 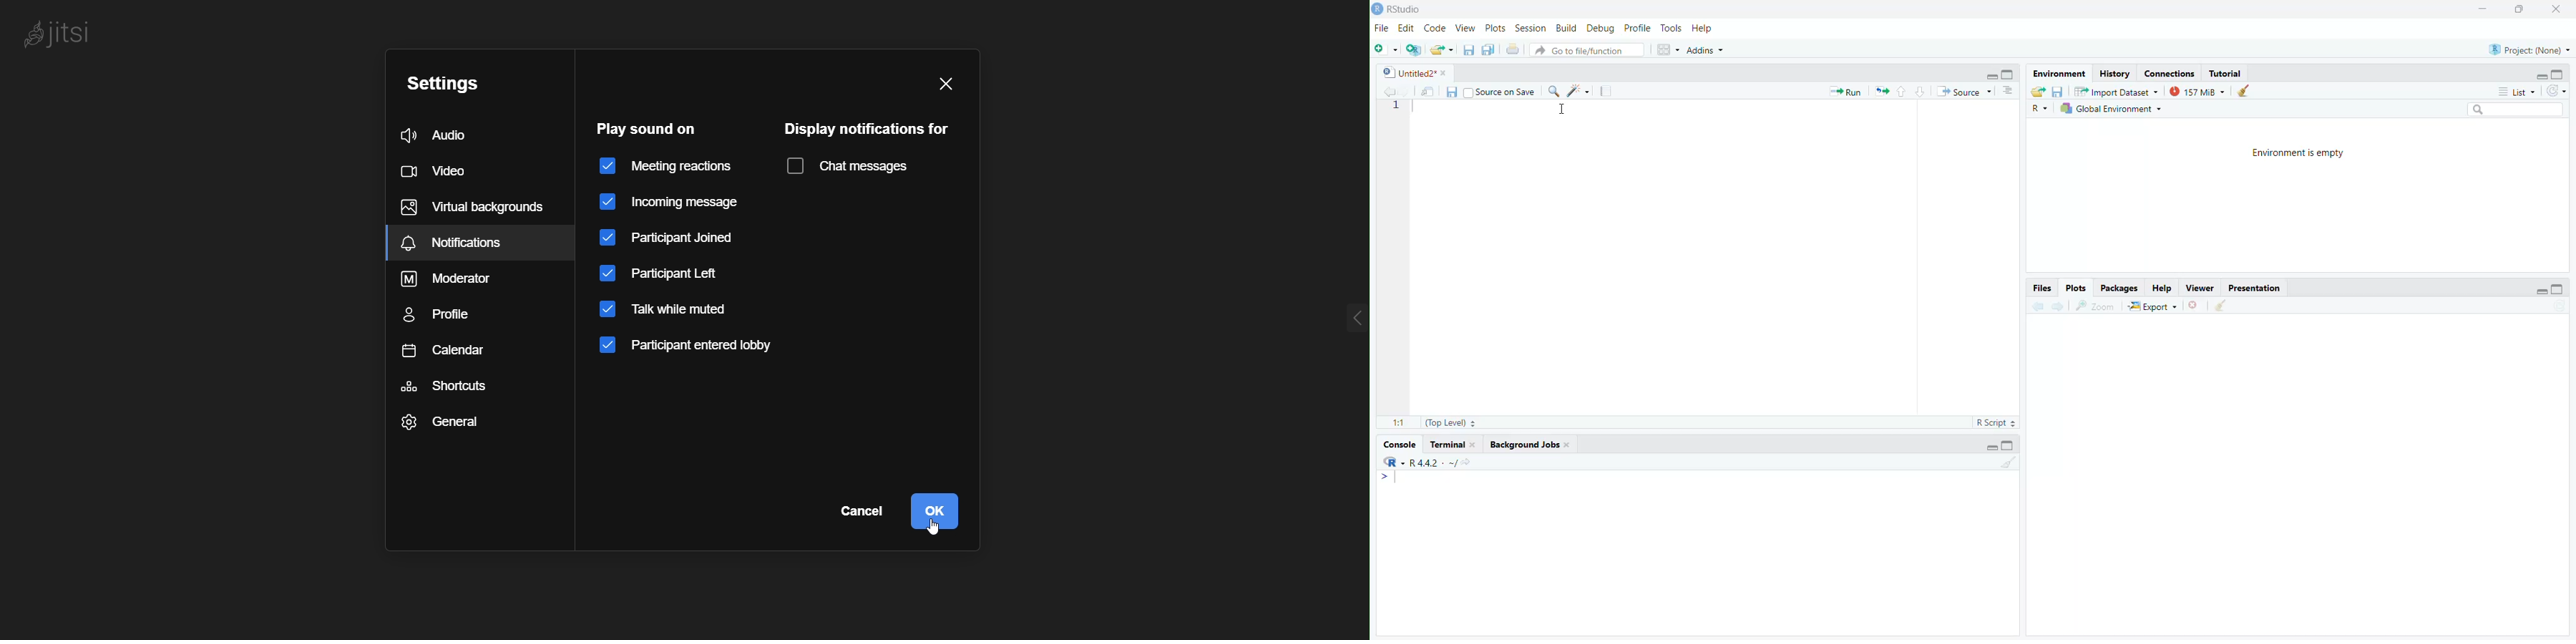 What do you see at coordinates (1406, 91) in the screenshot?
I see `go forward to next source location` at bounding box center [1406, 91].